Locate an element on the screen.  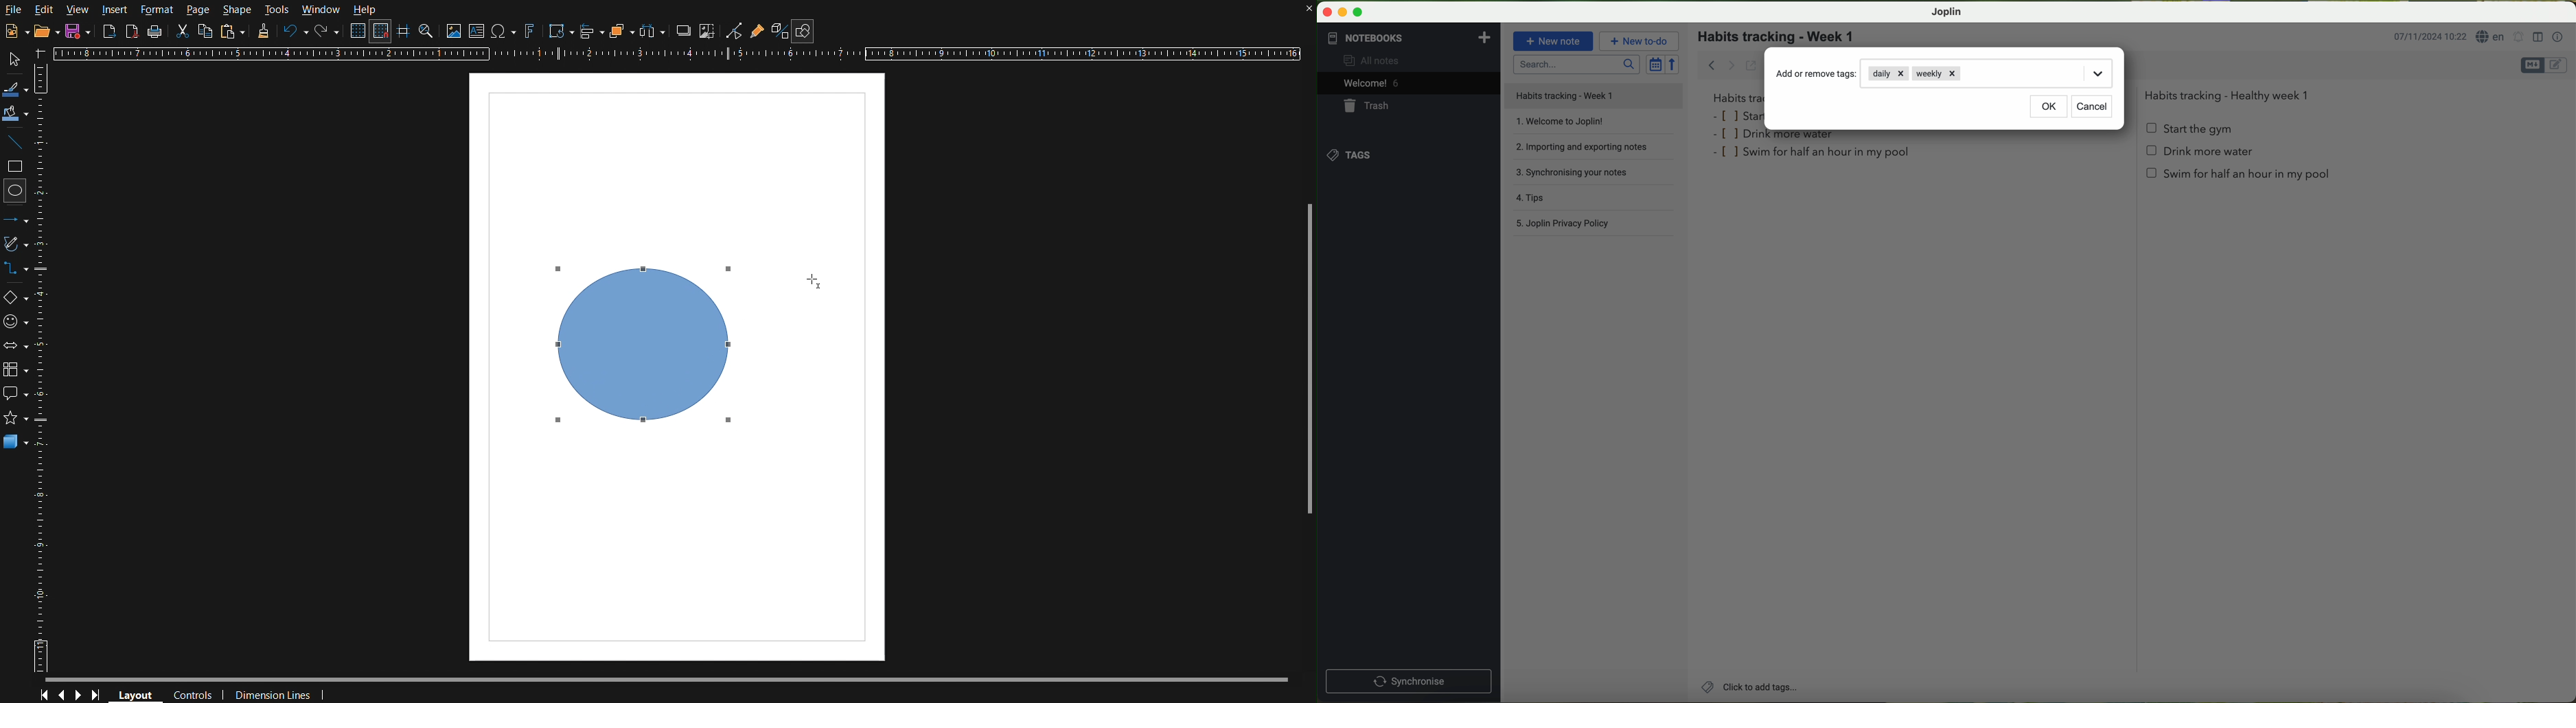
Symbol Shapes is located at coordinates (16, 325).